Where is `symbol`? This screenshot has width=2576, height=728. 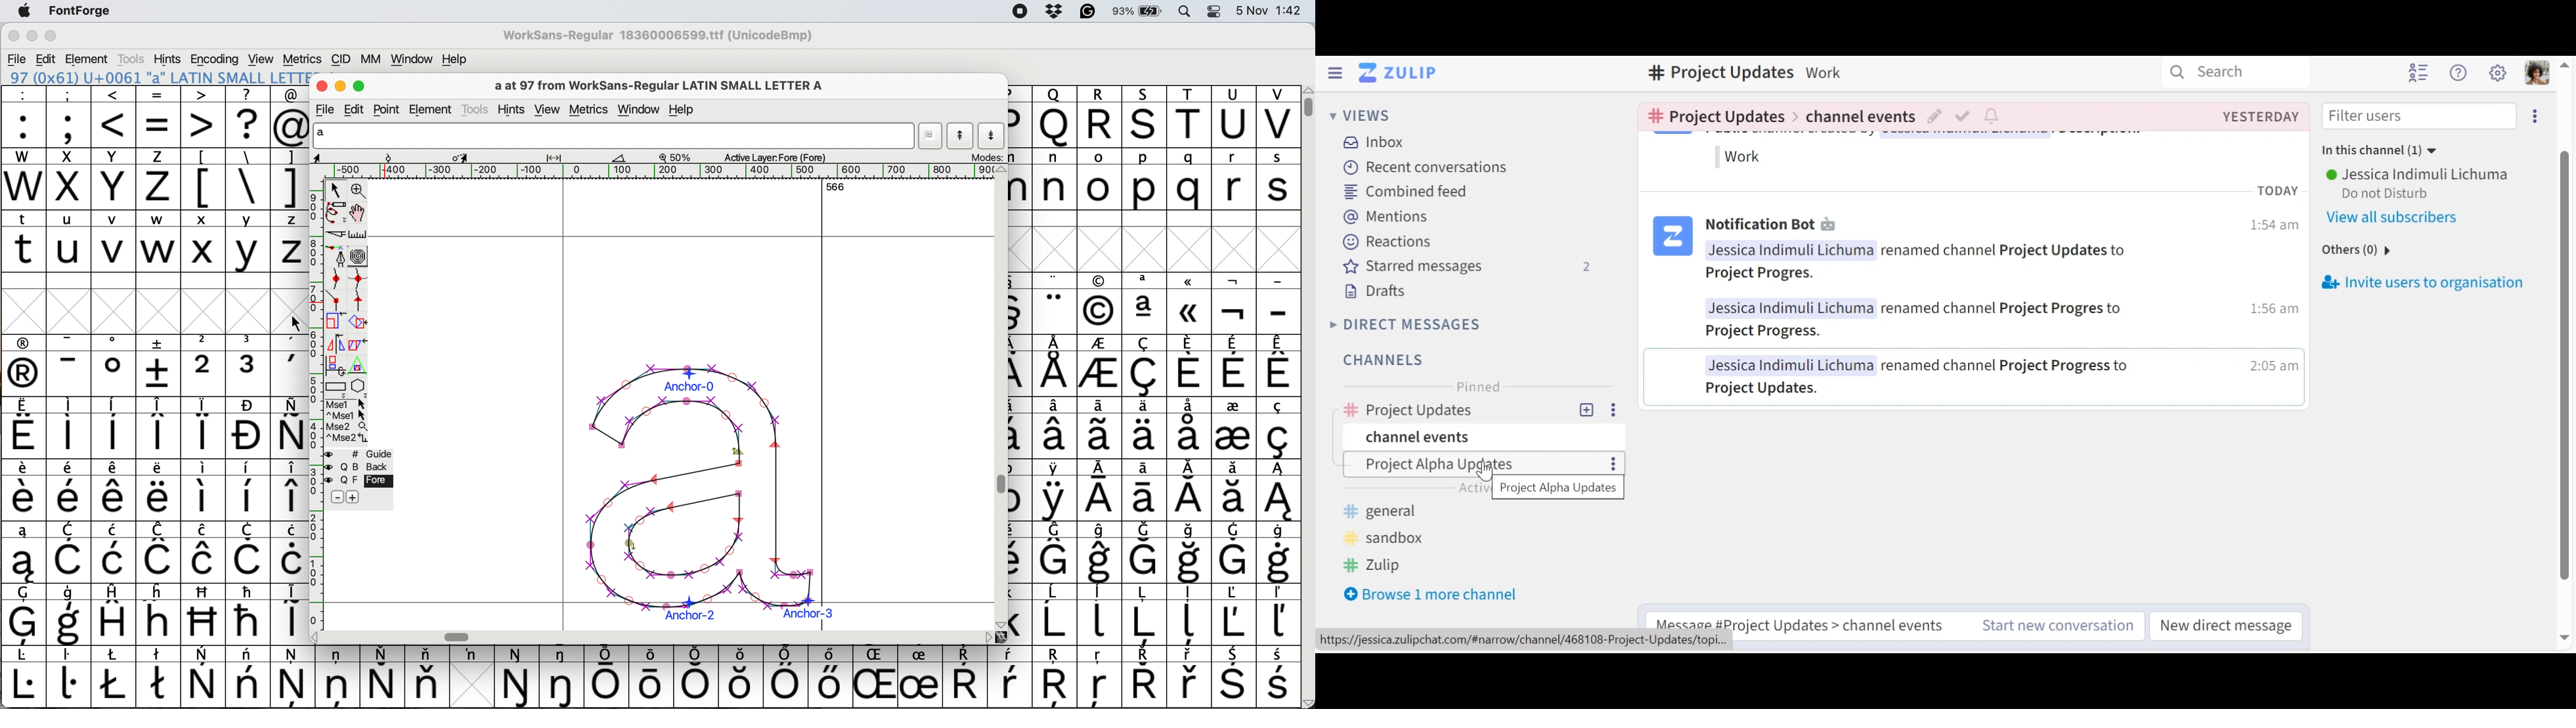 symbol is located at coordinates (1278, 615).